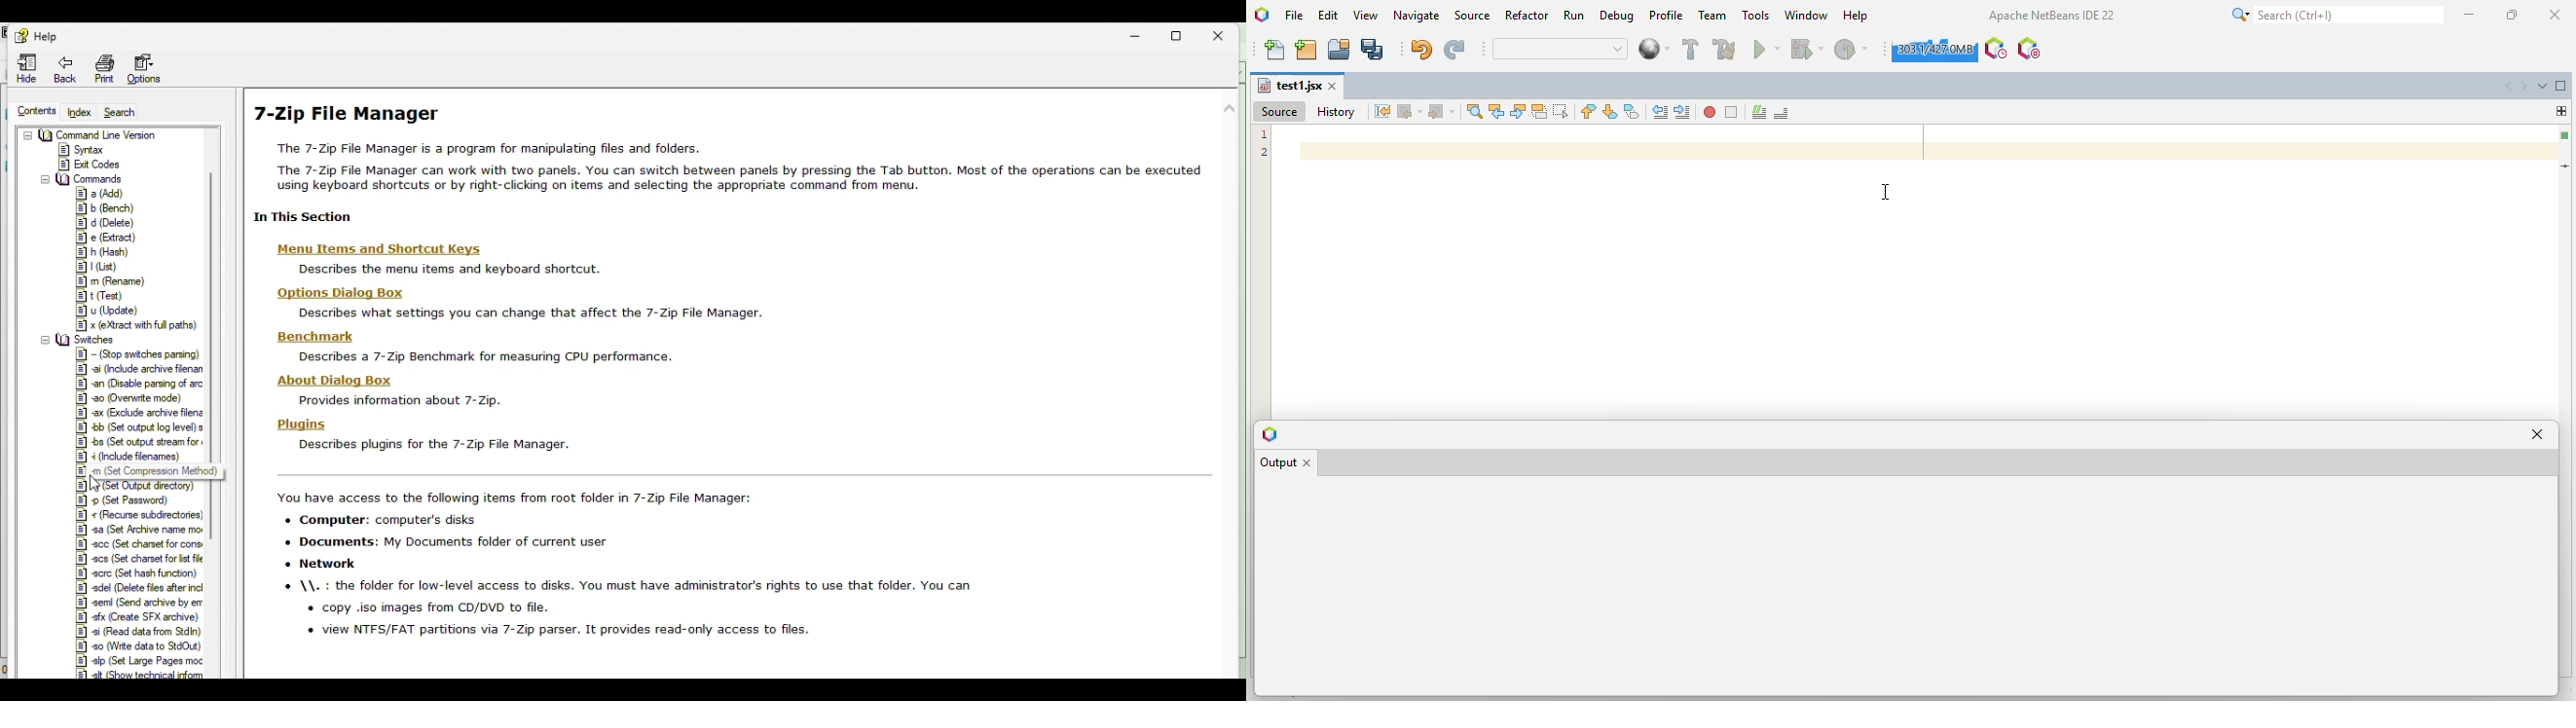 Image resolution: width=2576 pixels, height=728 pixels. Describe the element at coordinates (136, 617) in the screenshot. I see `sfx` at that location.